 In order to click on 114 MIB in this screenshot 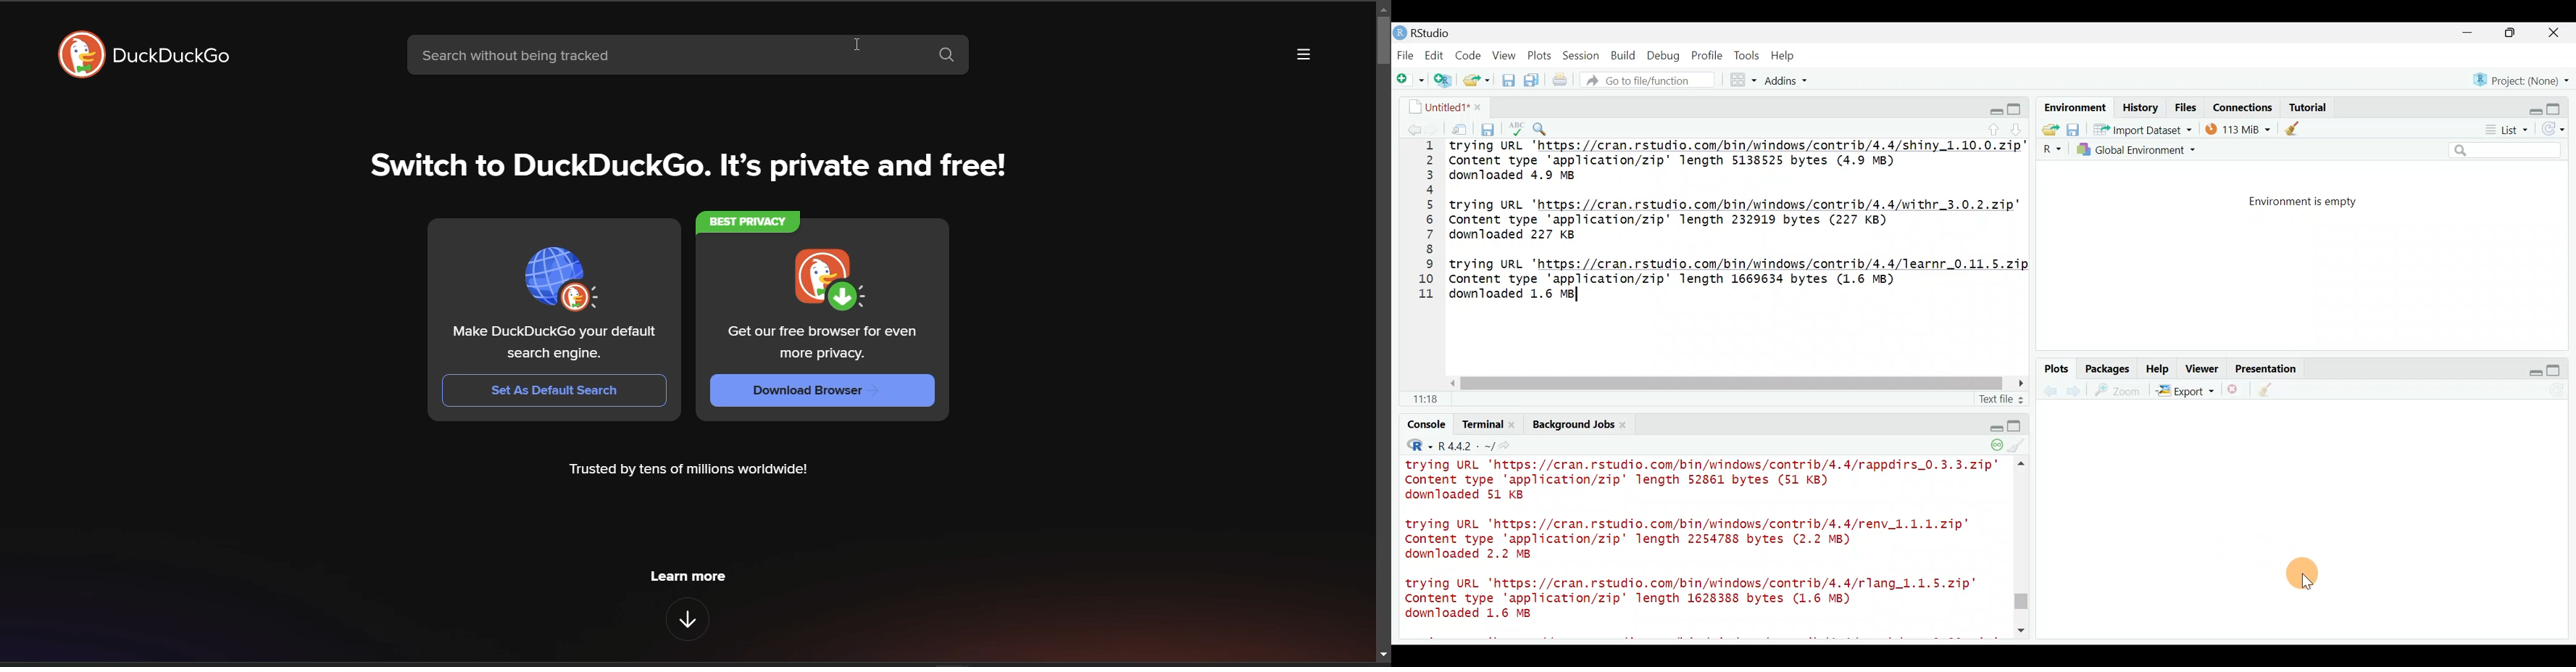, I will do `click(2238, 128)`.